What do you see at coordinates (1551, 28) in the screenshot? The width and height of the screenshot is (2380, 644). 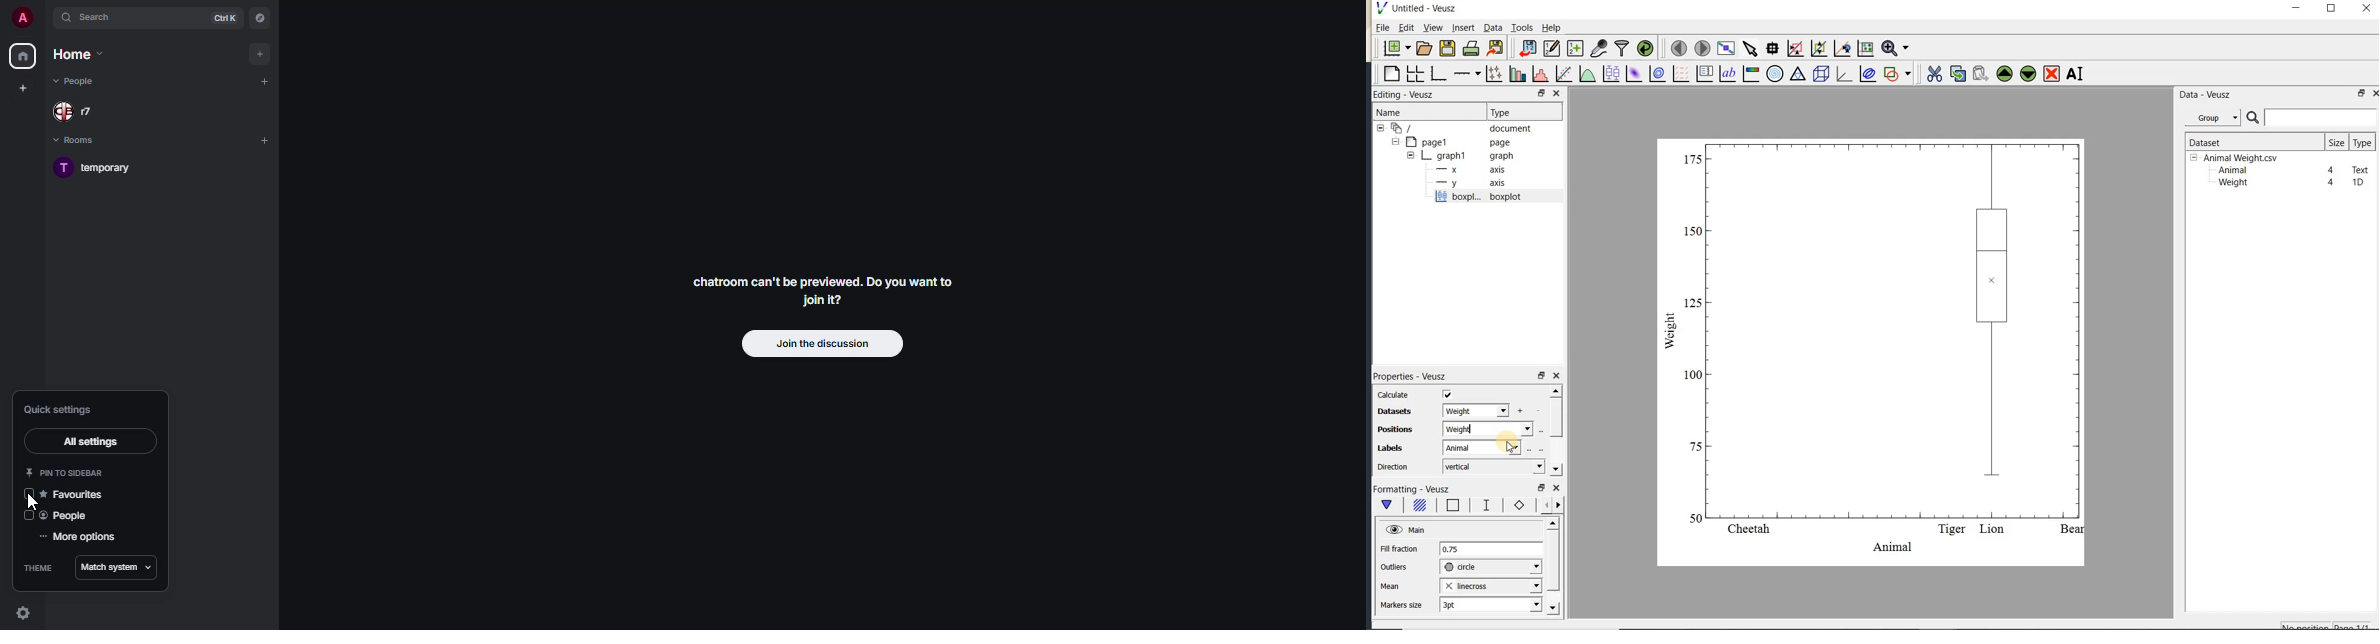 I see `Help` at bounding box center [1551, 28].